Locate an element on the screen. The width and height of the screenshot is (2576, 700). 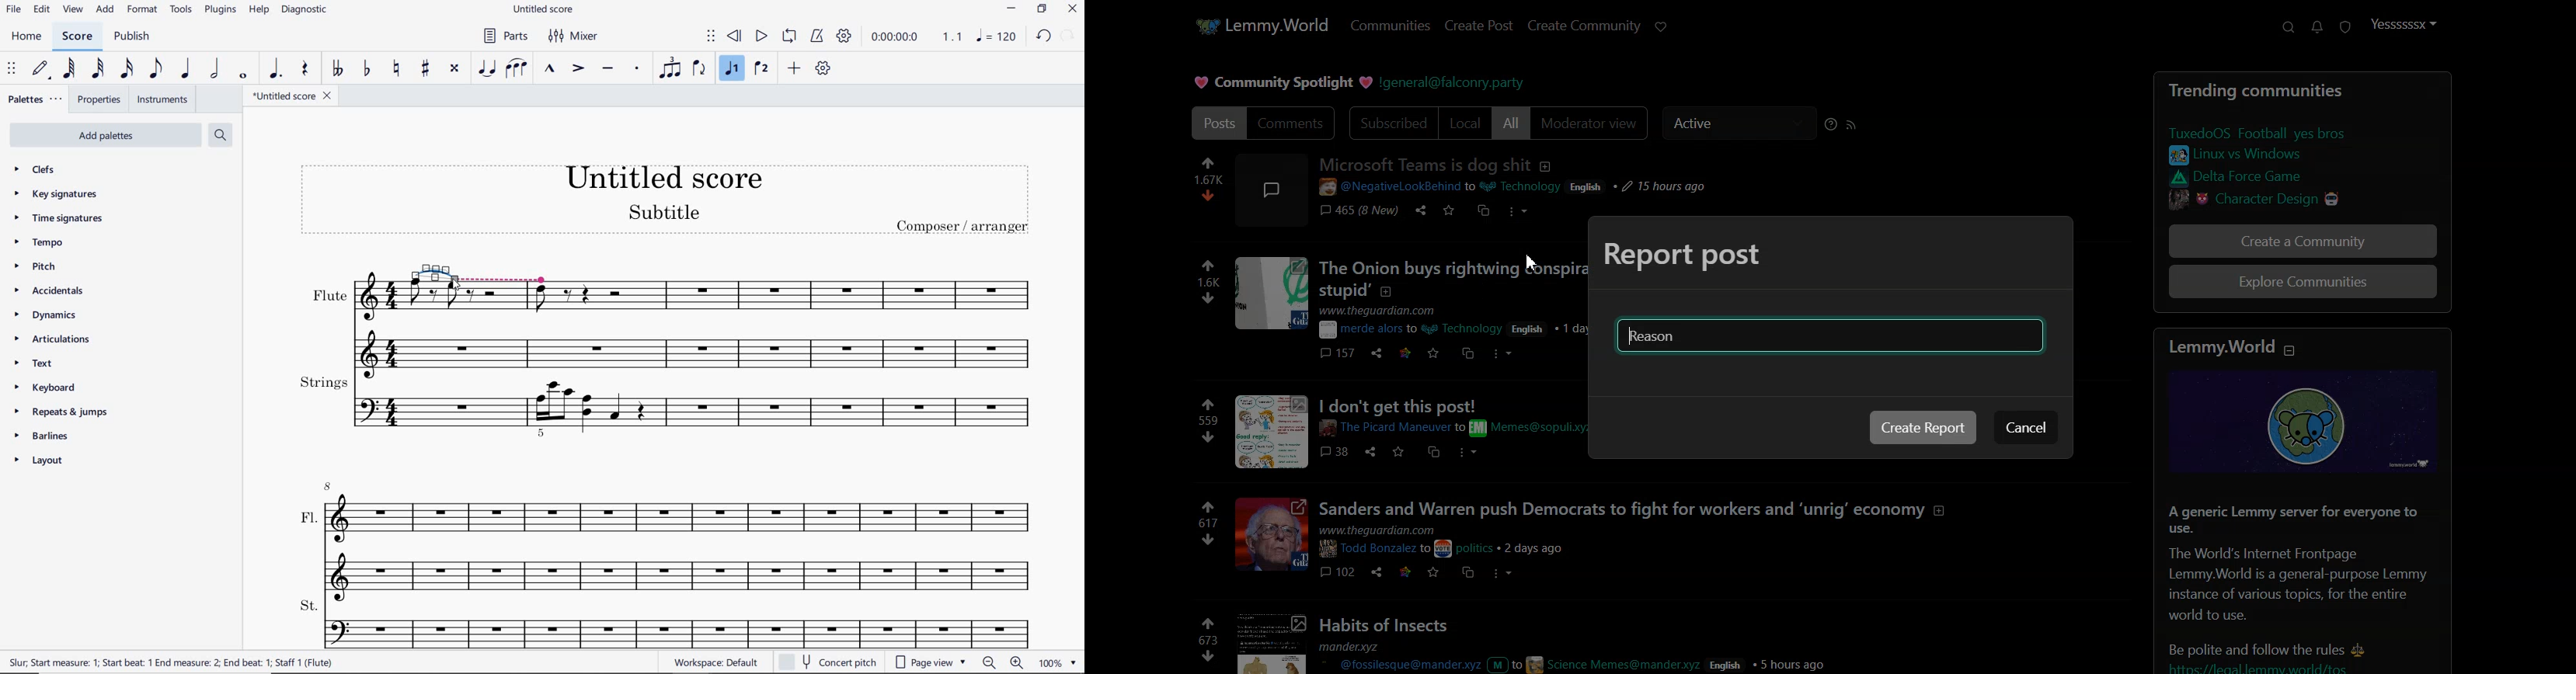
layout is located at coordinates (39, 461).